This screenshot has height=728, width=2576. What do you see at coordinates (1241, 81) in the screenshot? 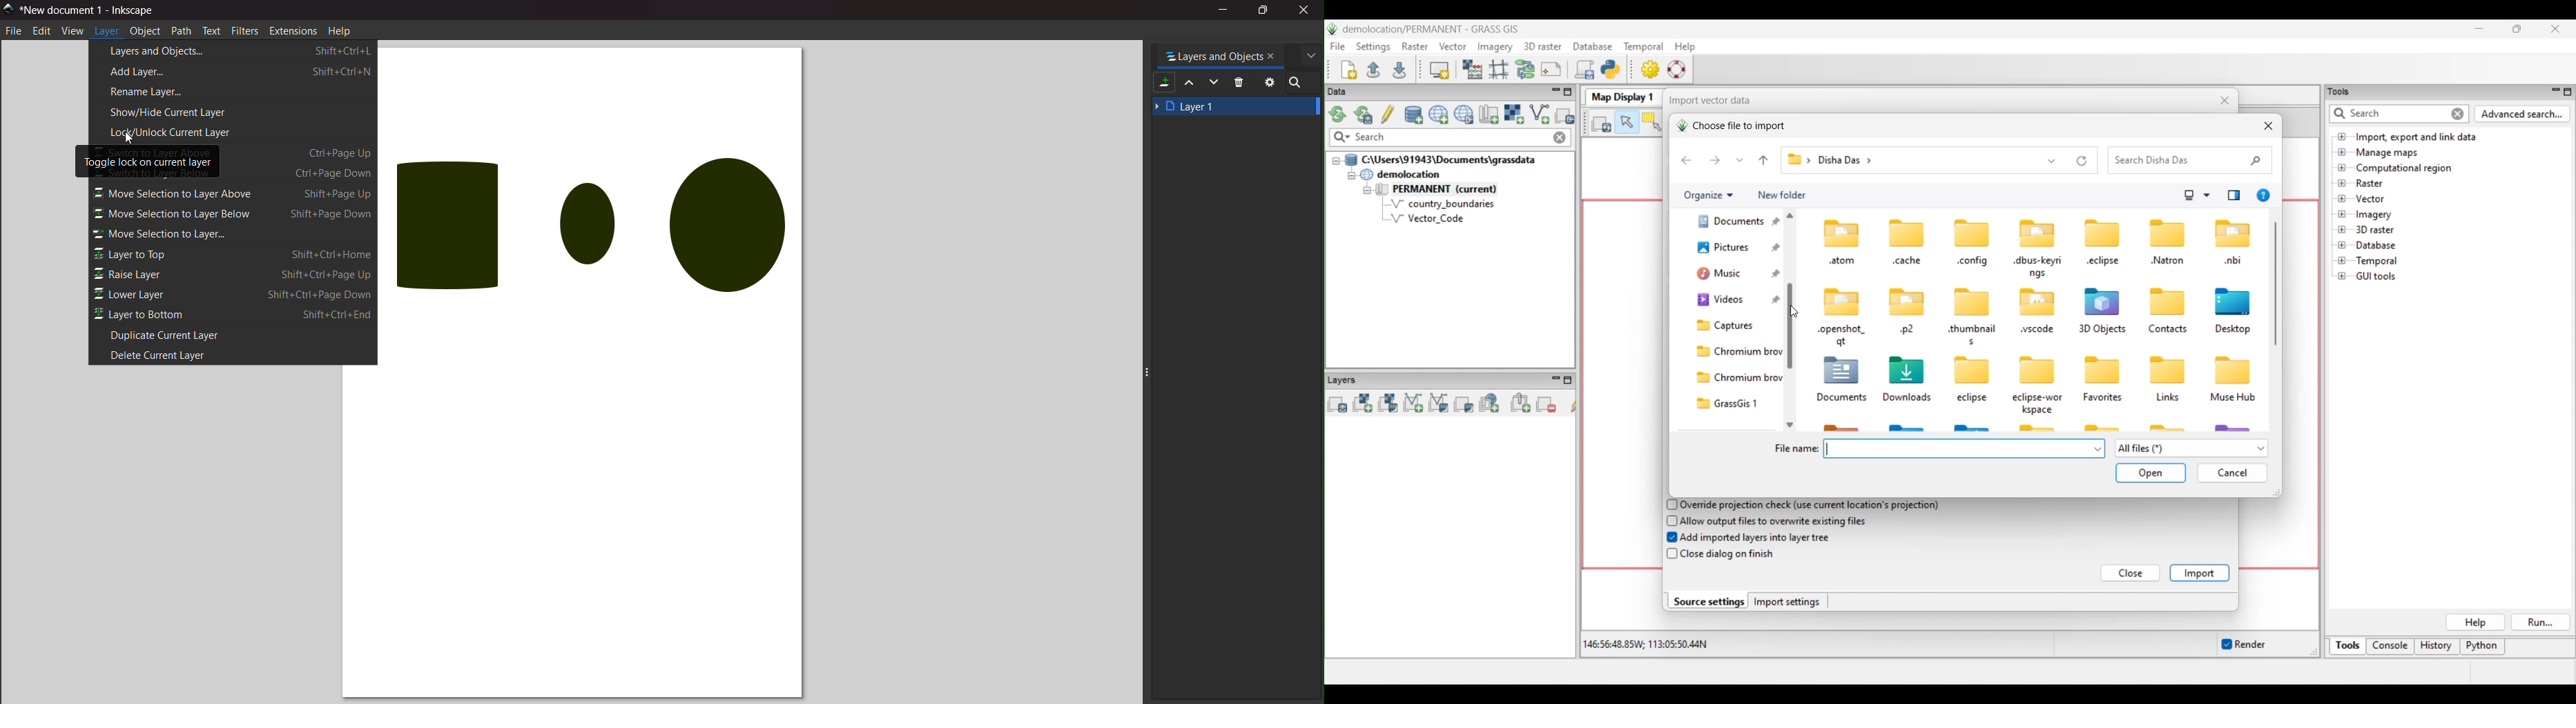
I see `delete` at bounding box center [1241, 81].